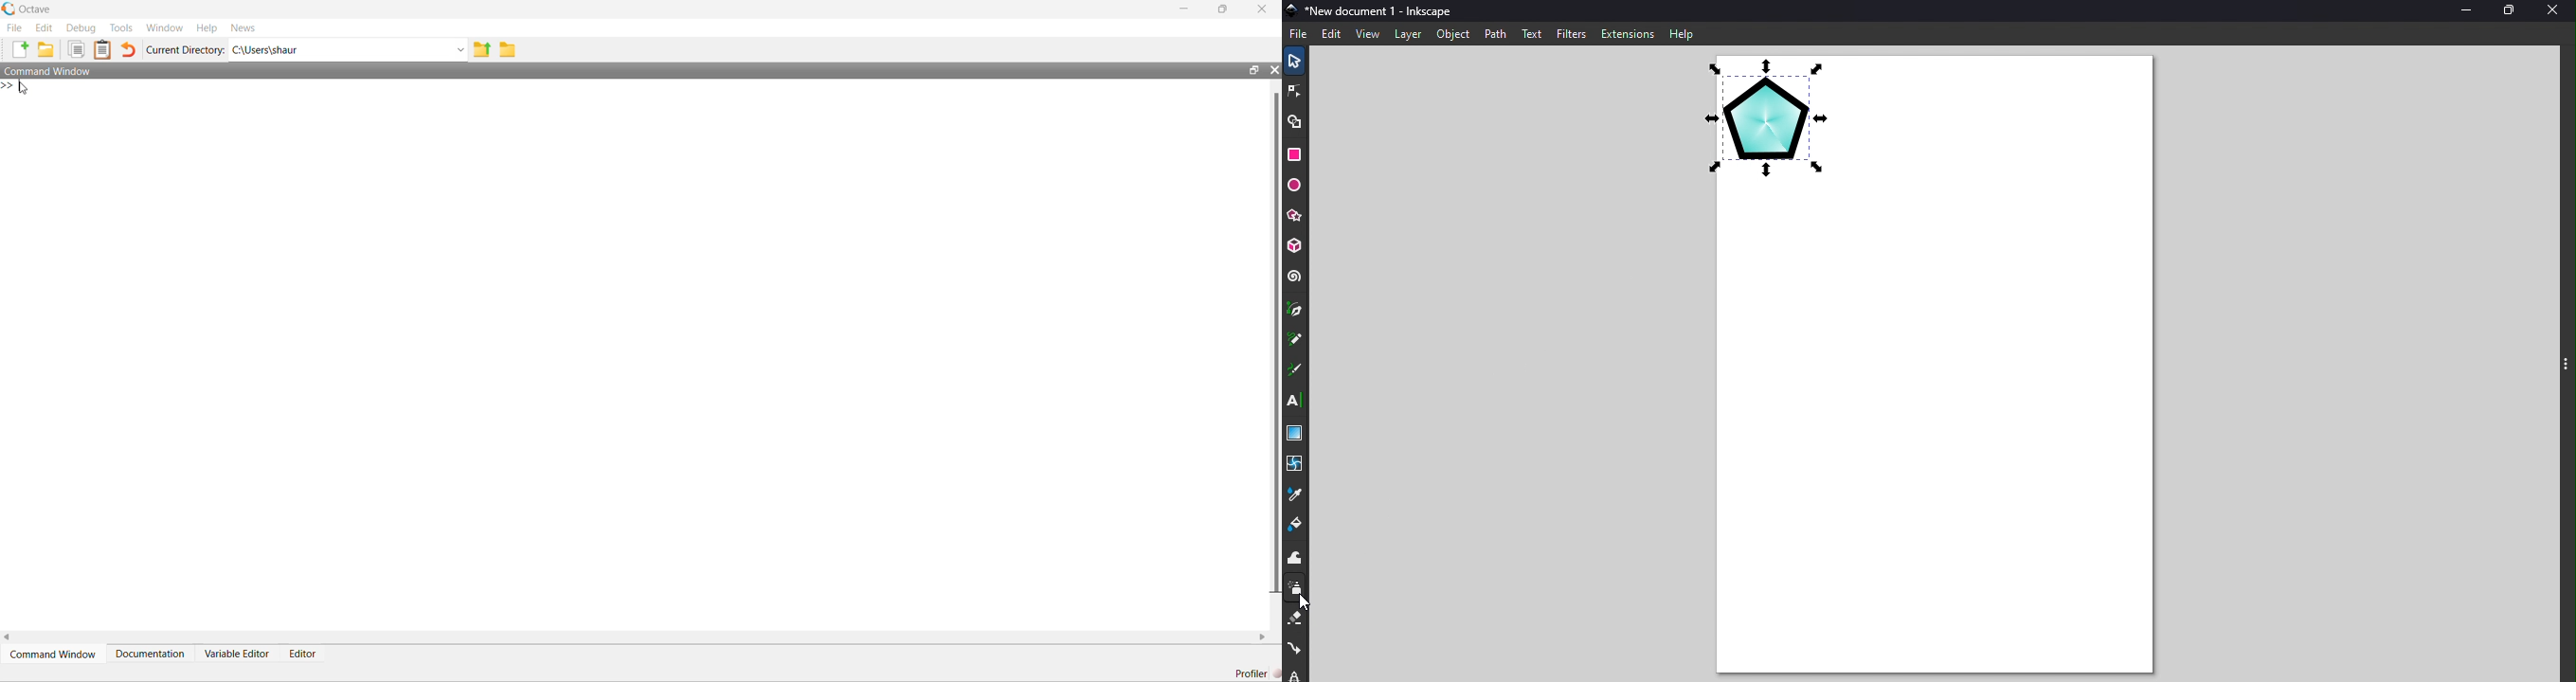 The width and height of the screenshot is (2576, 700). Describe the element at coordinates (1224, 7) in the screenshot. I see `maximise` at that location.